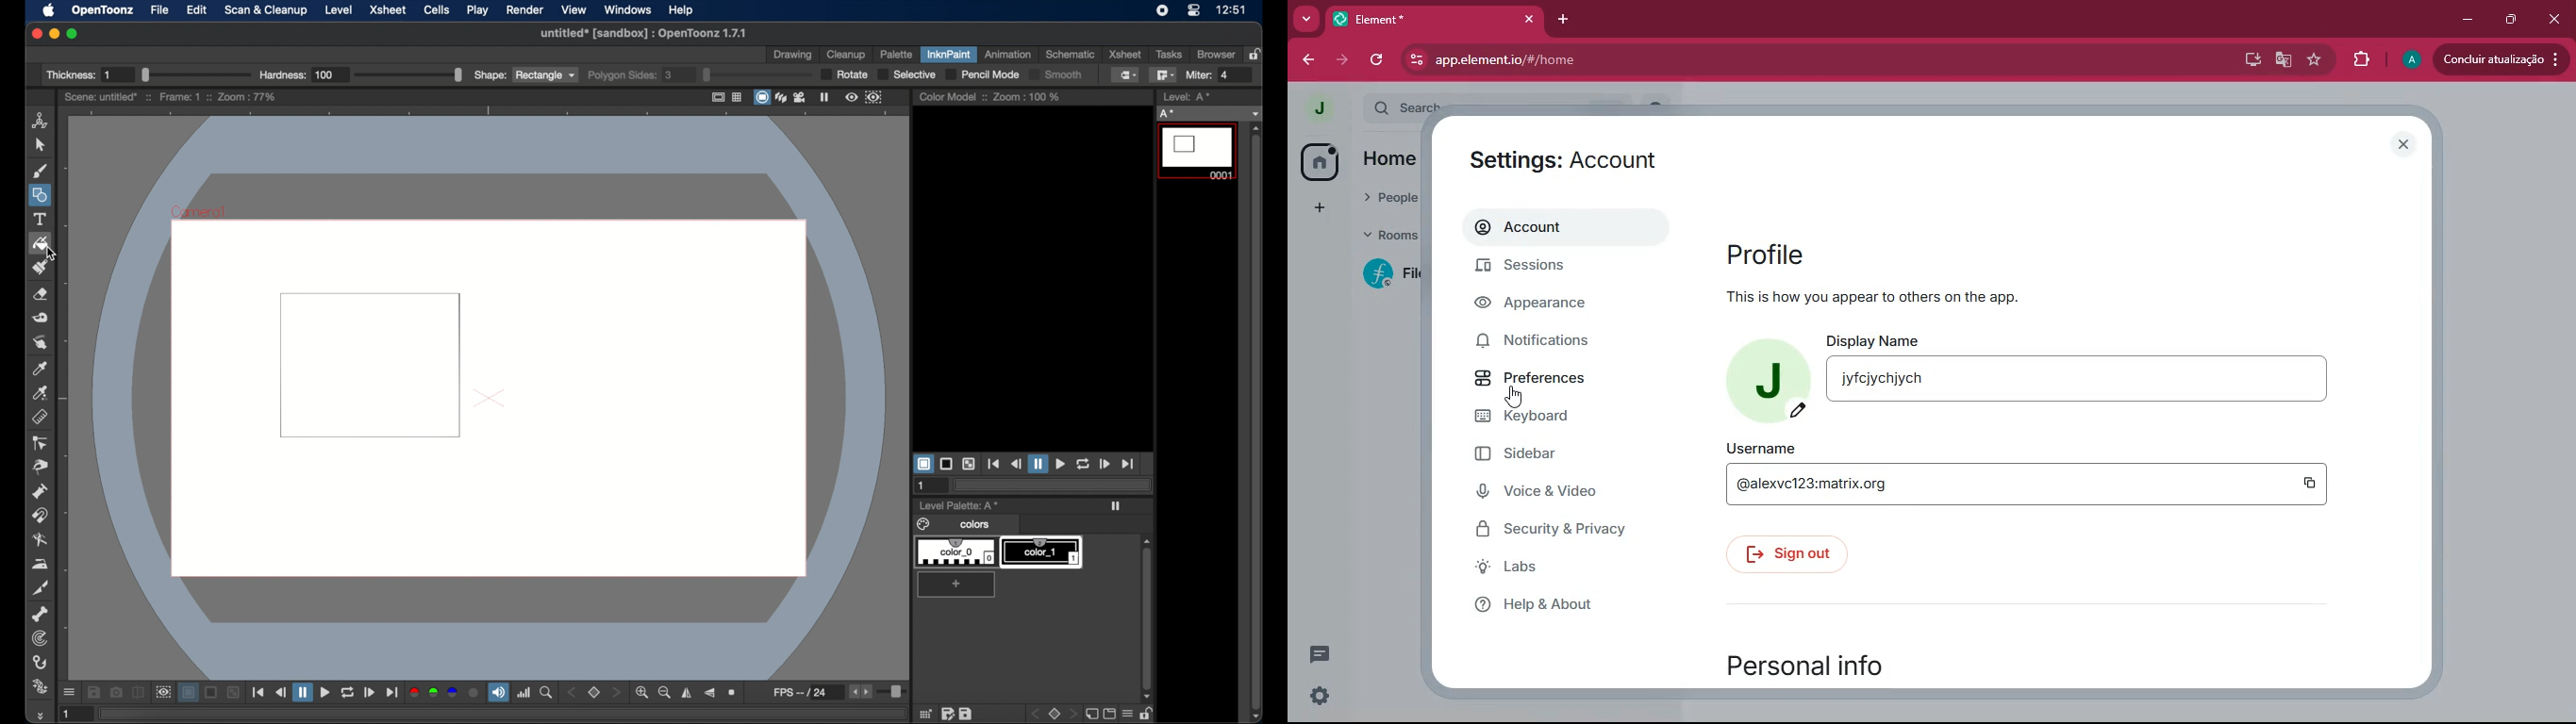 The height and width of the screenshot is (728, 2576). Describe the element at coordinates (1571, 225) in the screenshot. I see `account` at that location.